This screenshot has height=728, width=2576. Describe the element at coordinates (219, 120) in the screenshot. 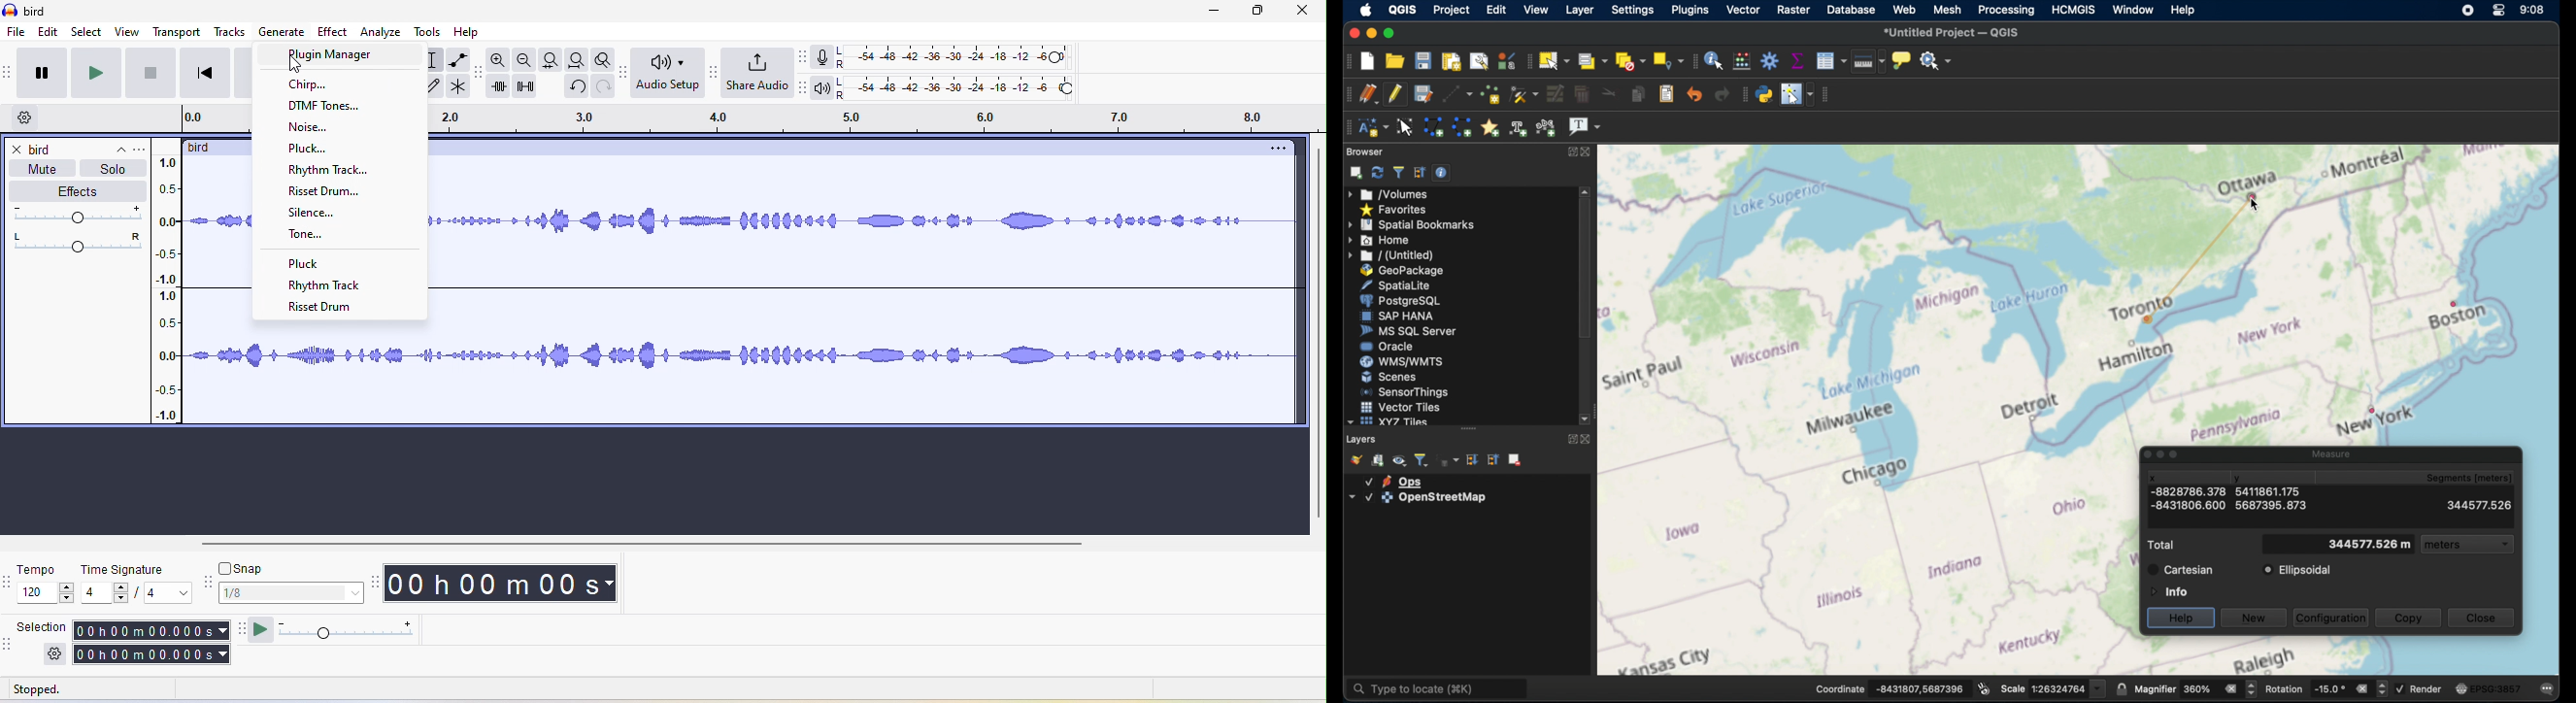

I see `time for track` at that location.